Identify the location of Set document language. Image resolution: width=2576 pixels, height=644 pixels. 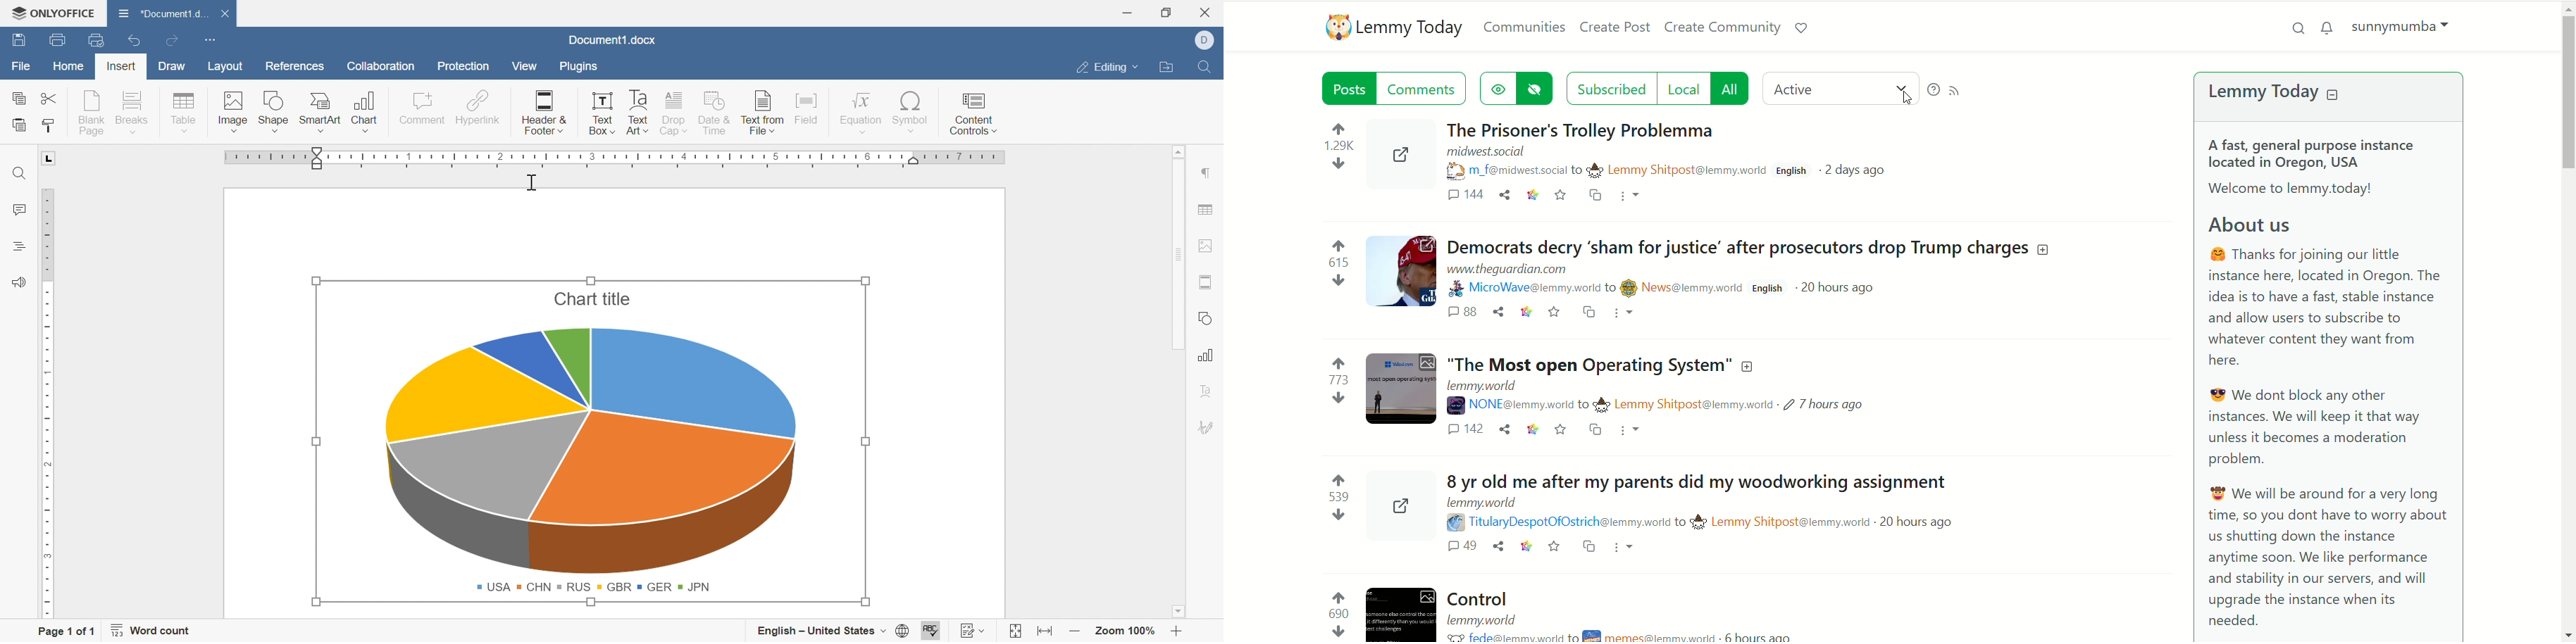
(903, 630).